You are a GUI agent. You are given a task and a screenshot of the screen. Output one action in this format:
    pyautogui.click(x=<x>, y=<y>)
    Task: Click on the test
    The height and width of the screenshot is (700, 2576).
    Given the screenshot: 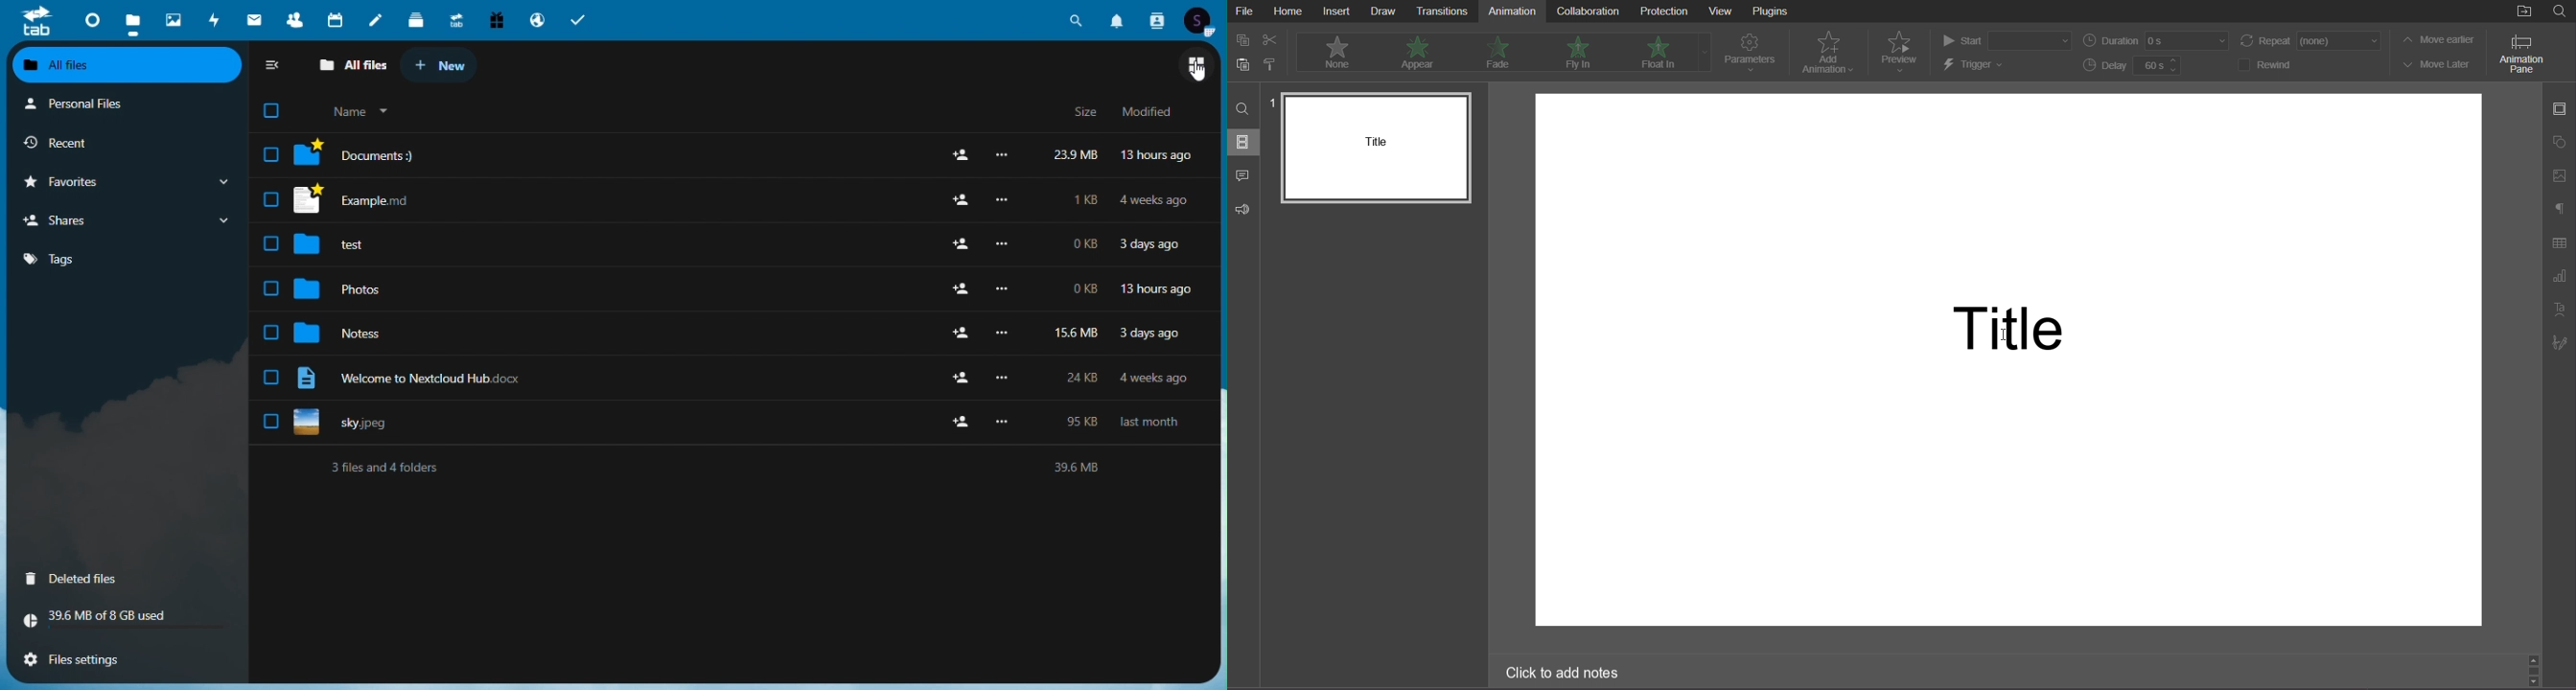 What is the action you would take?
    pyautogui.click(x=372, y=243)
    